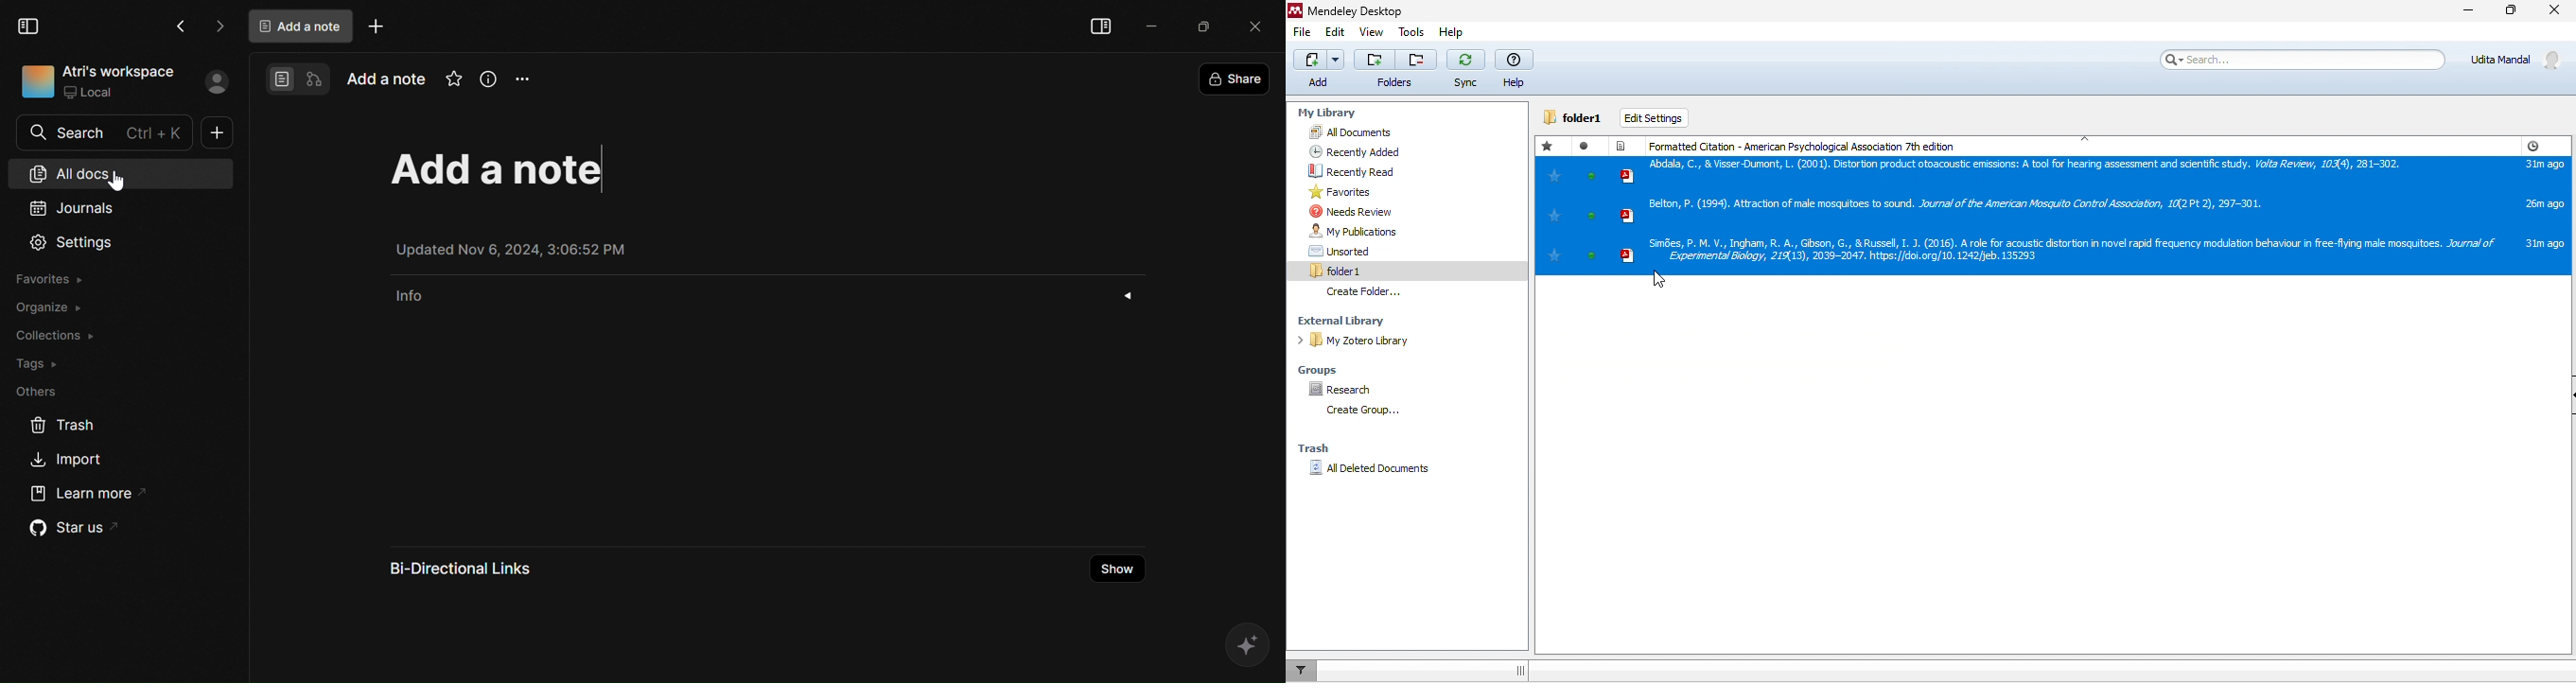 This screenshot has height=700, width=2576. I want to click on all files of folder 1 selected, so click(2053, 217).